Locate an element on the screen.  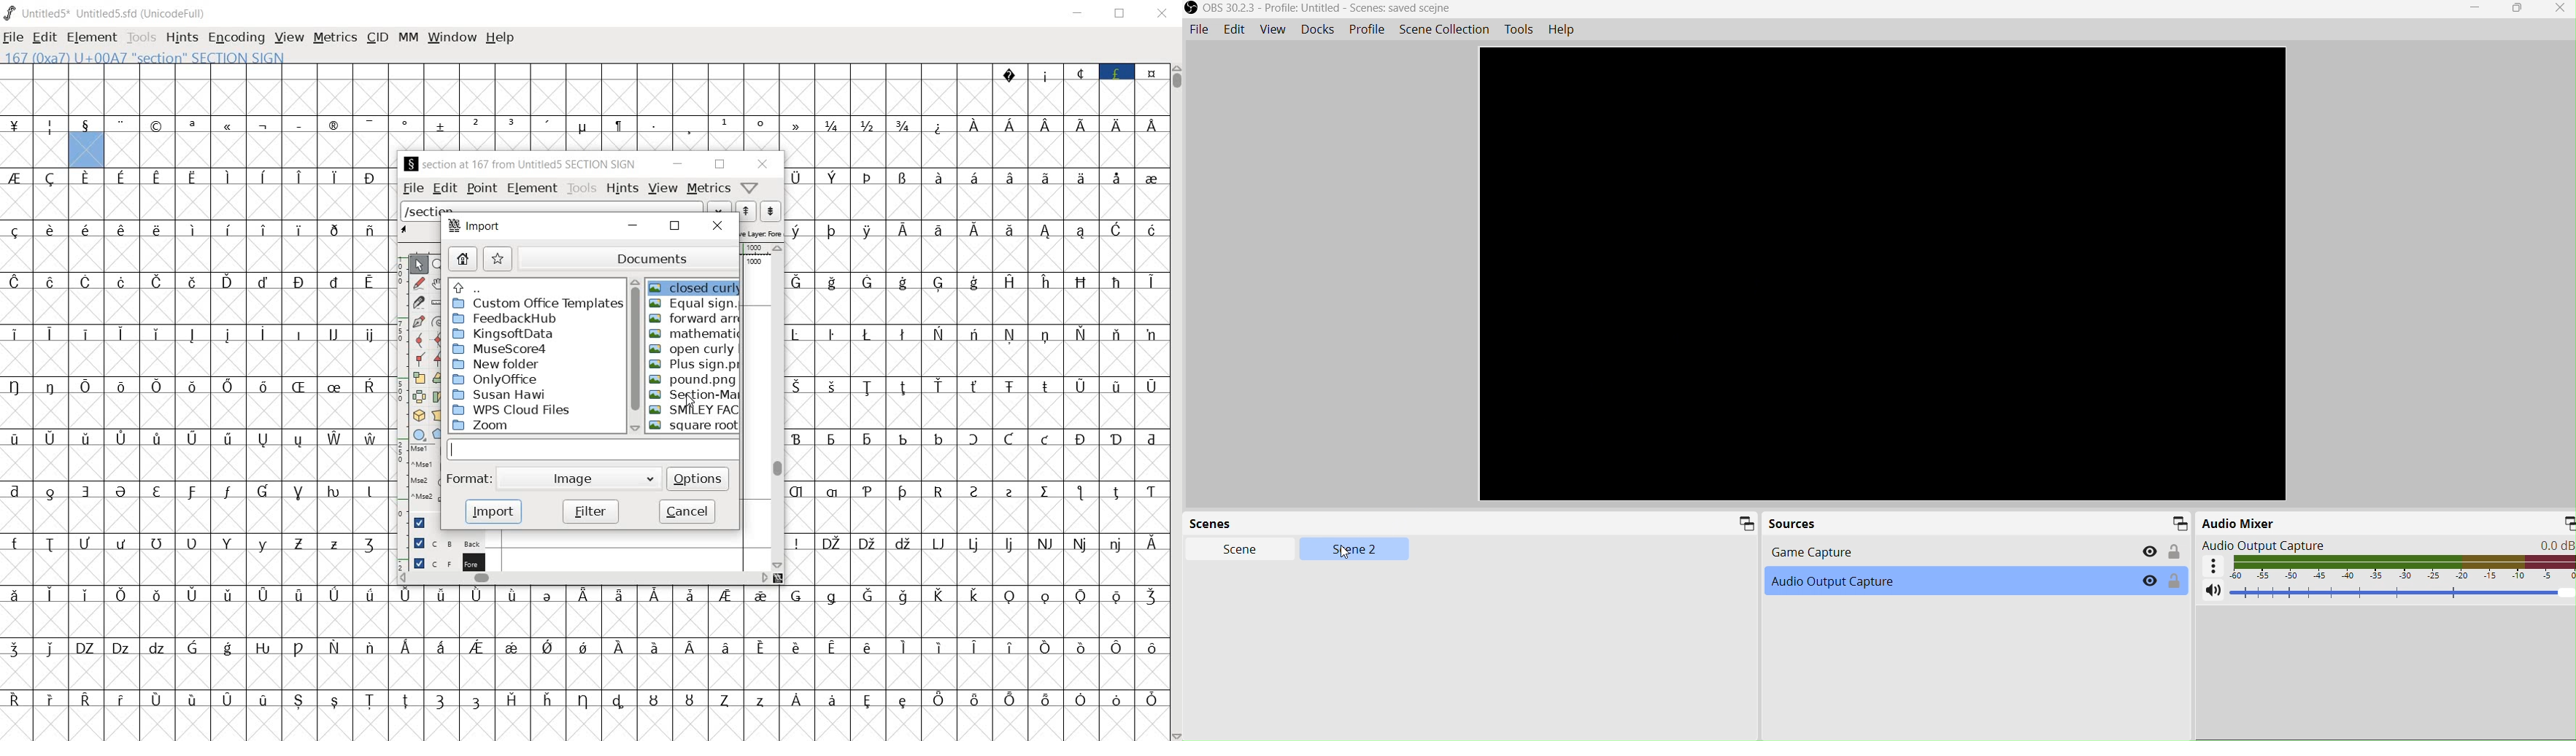
rotate the selection in 3D and project back to plane is located at coordinates (419, 416).